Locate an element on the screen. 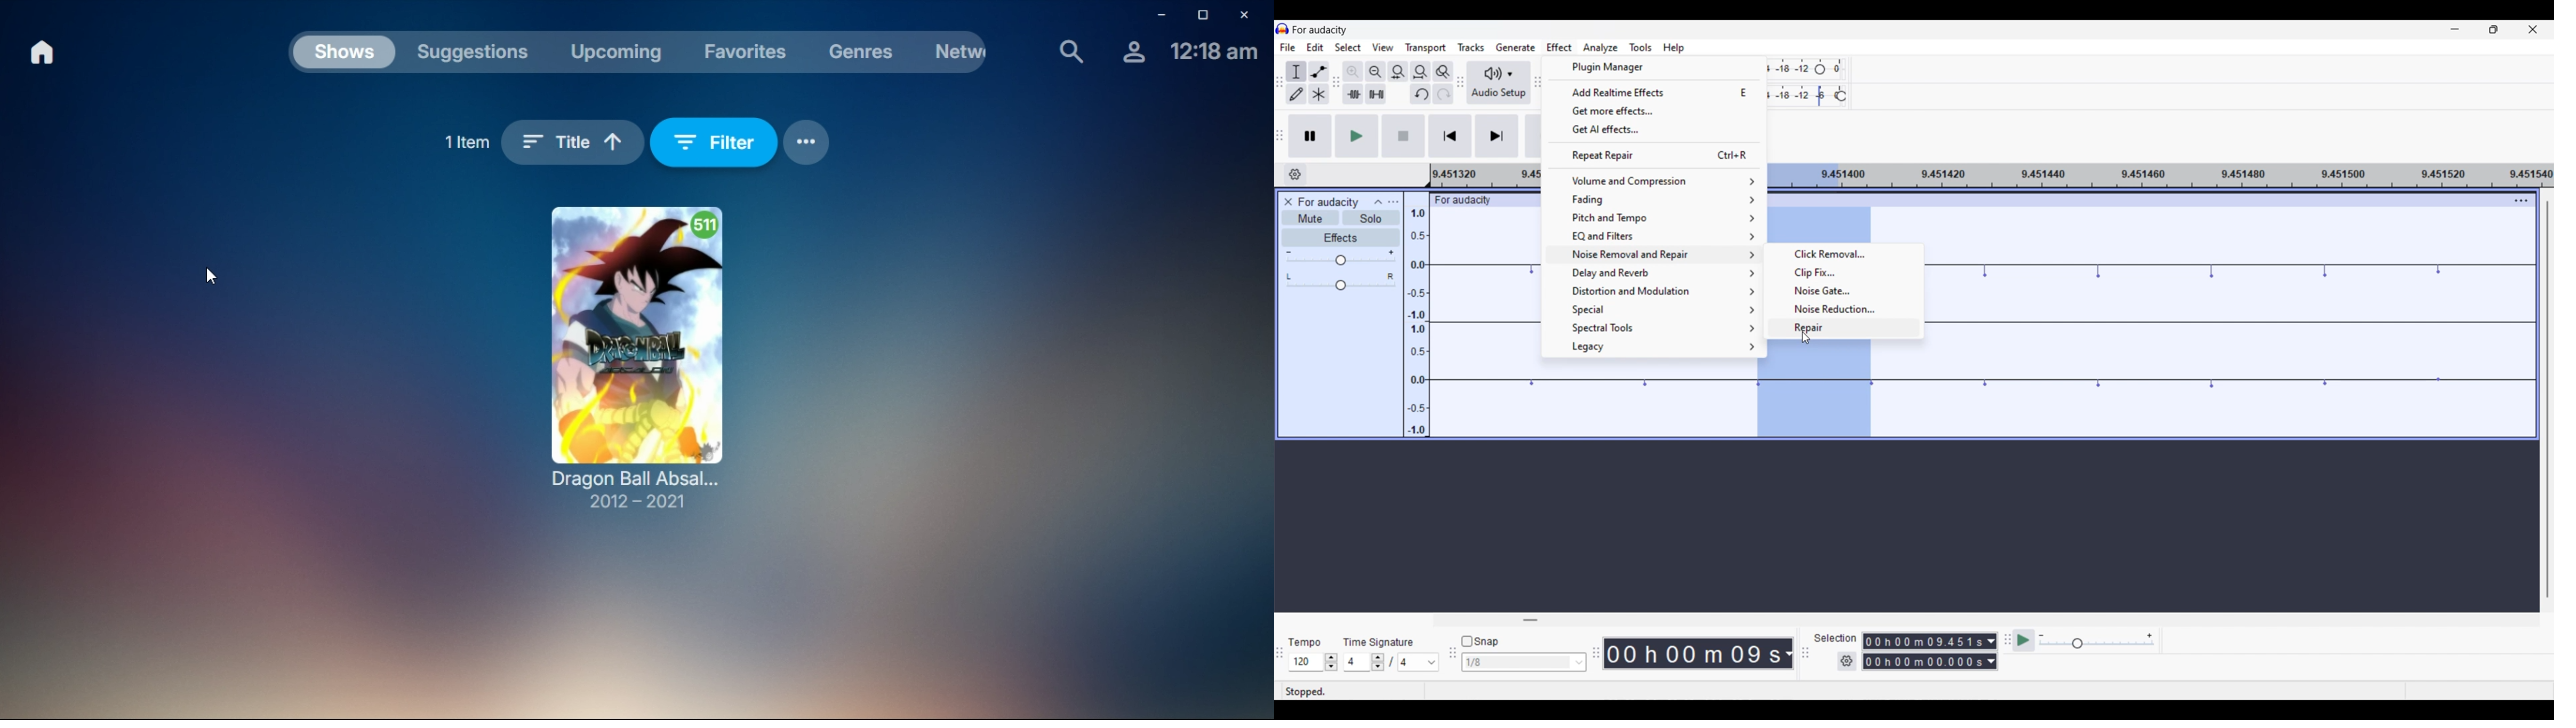  Spectral tool options is located at coordinates (1655, 329).